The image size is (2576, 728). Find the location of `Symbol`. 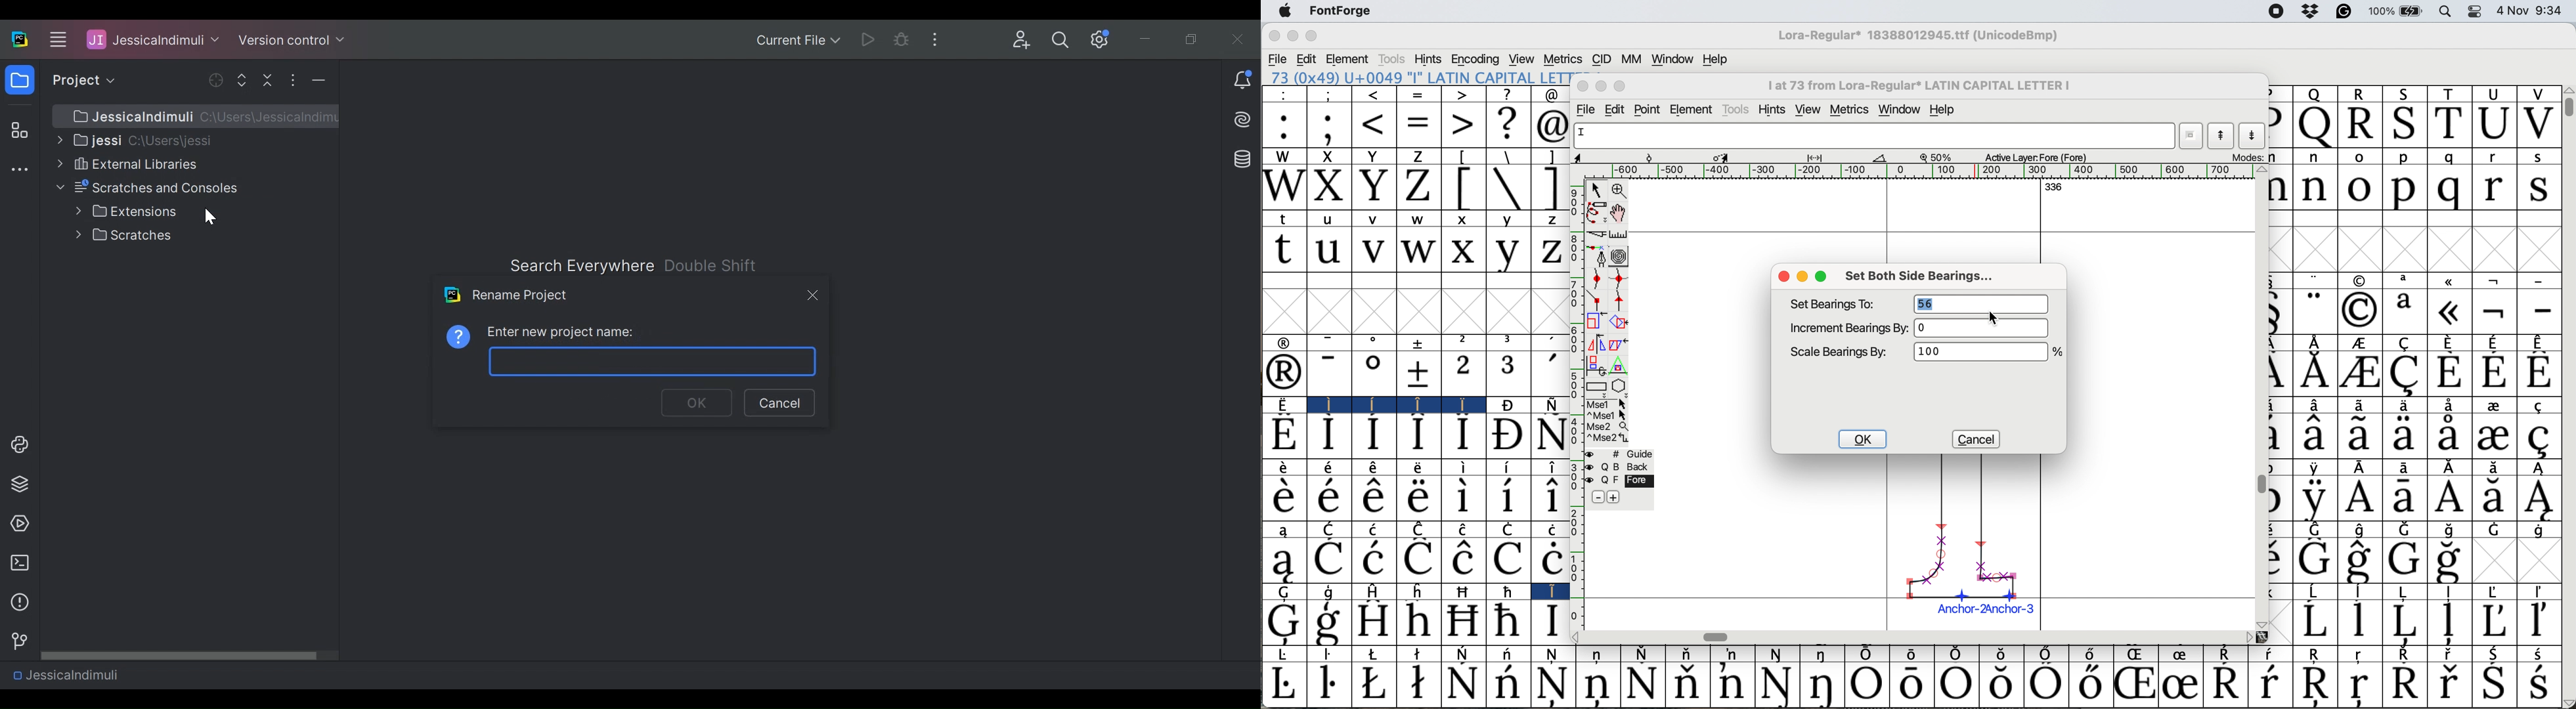

Symbol is located at coordinates (2138, 655).